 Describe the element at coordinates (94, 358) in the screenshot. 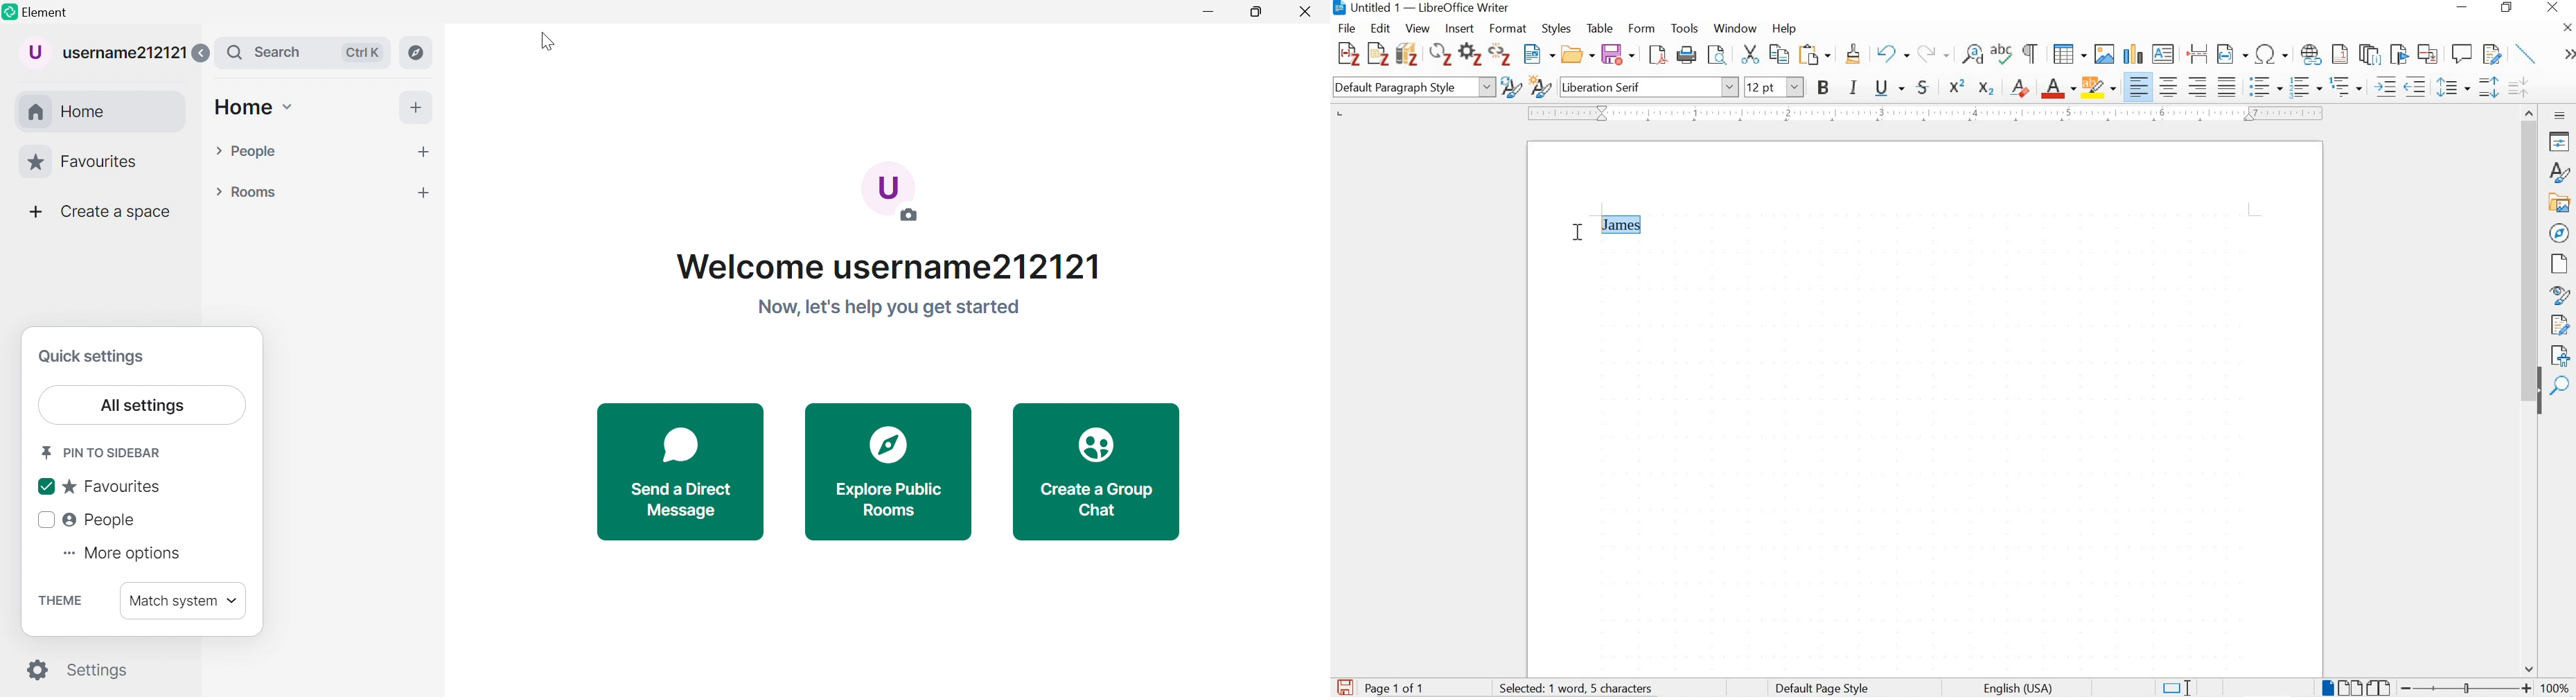

I see `Quick settings` at that location.